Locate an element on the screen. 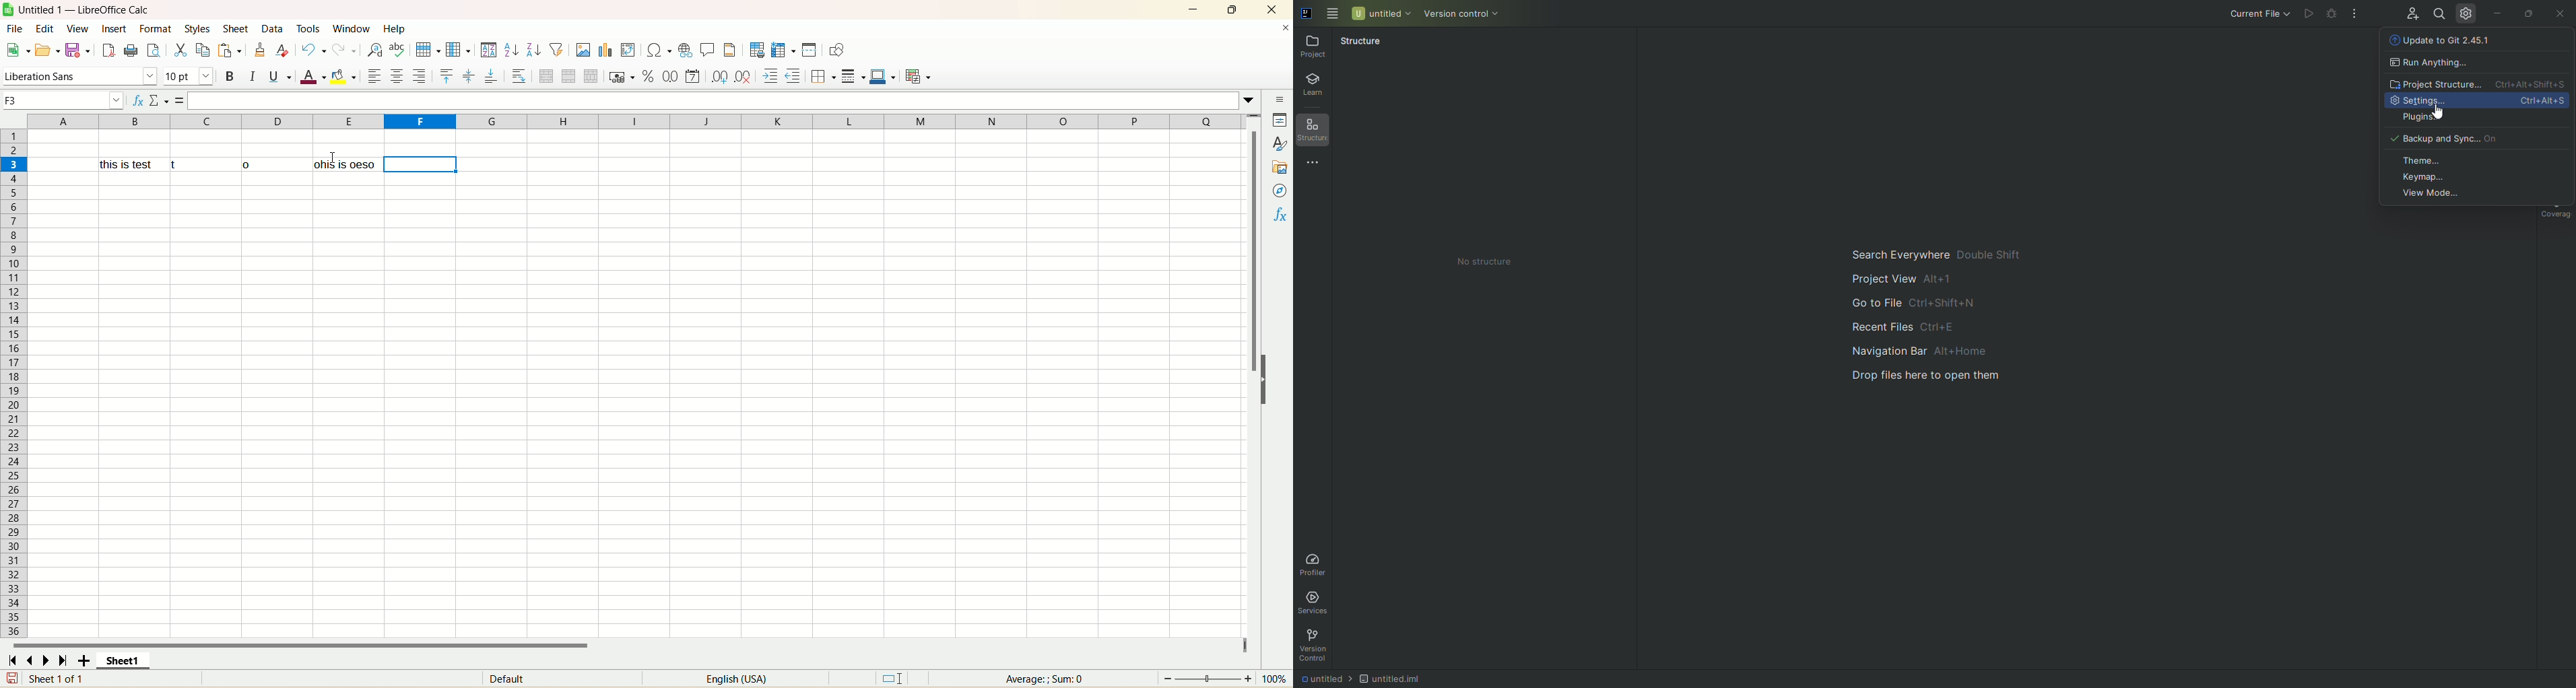 This screenshot has width=2576, height=700. split window is located at coordinates (810, 51).